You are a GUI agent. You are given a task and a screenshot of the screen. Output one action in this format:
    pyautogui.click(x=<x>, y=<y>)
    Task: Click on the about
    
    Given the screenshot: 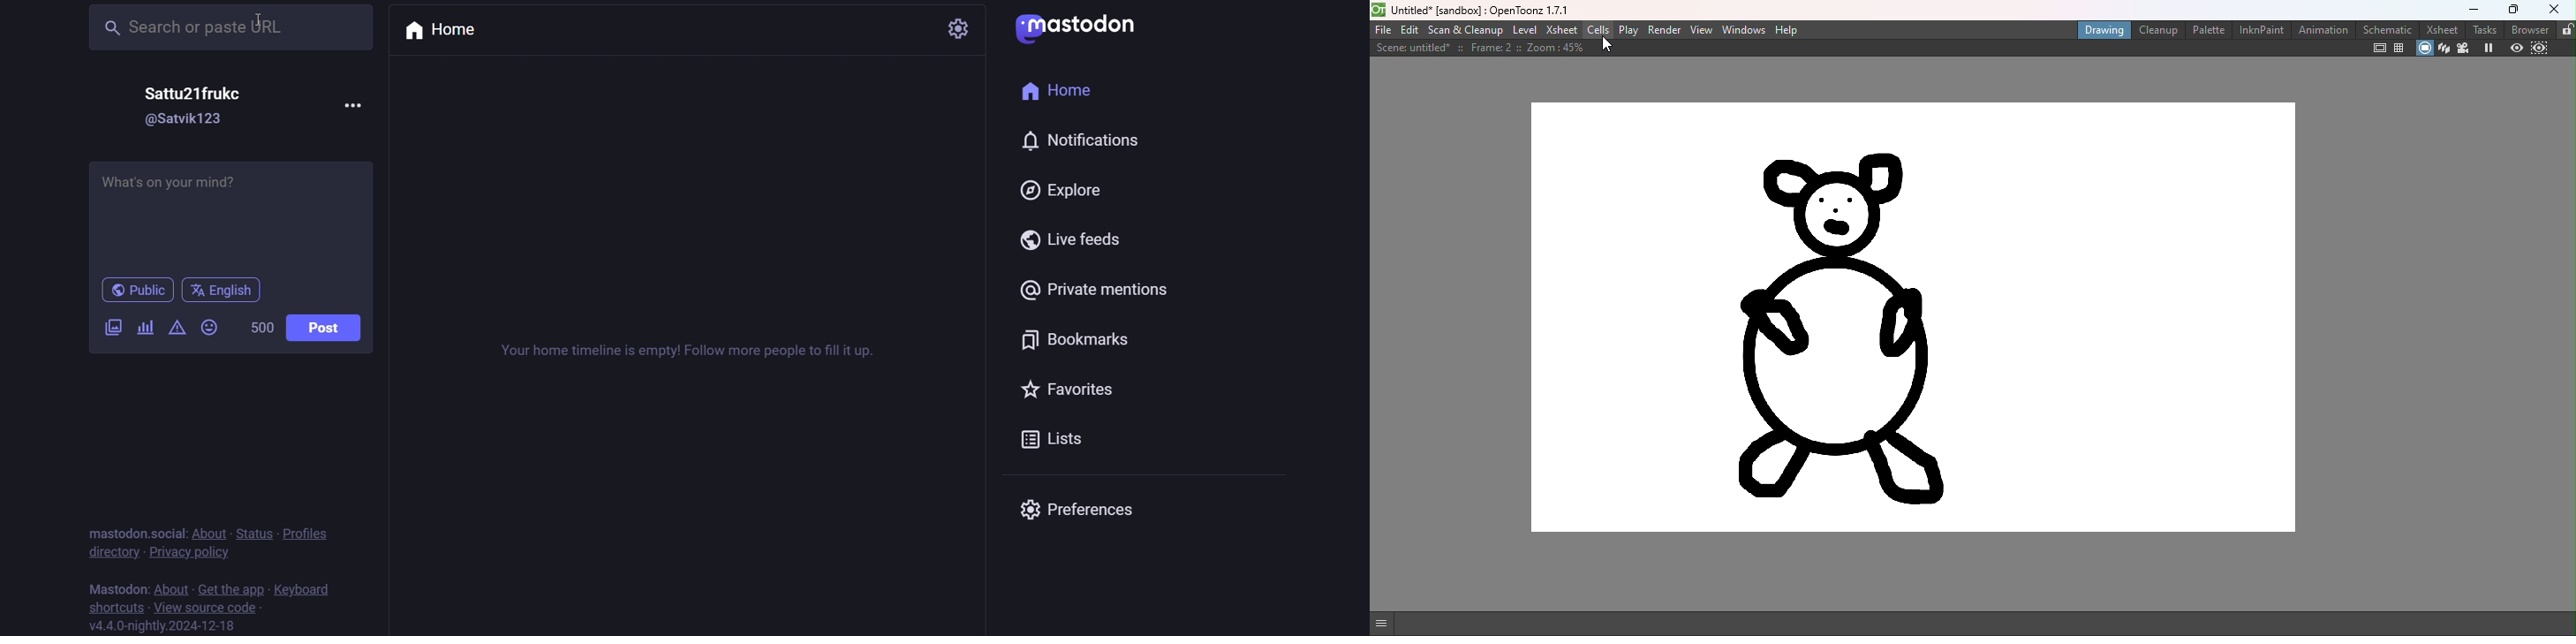 What is the action you would take?
    pyautogui.click(x=206, y=531)
    